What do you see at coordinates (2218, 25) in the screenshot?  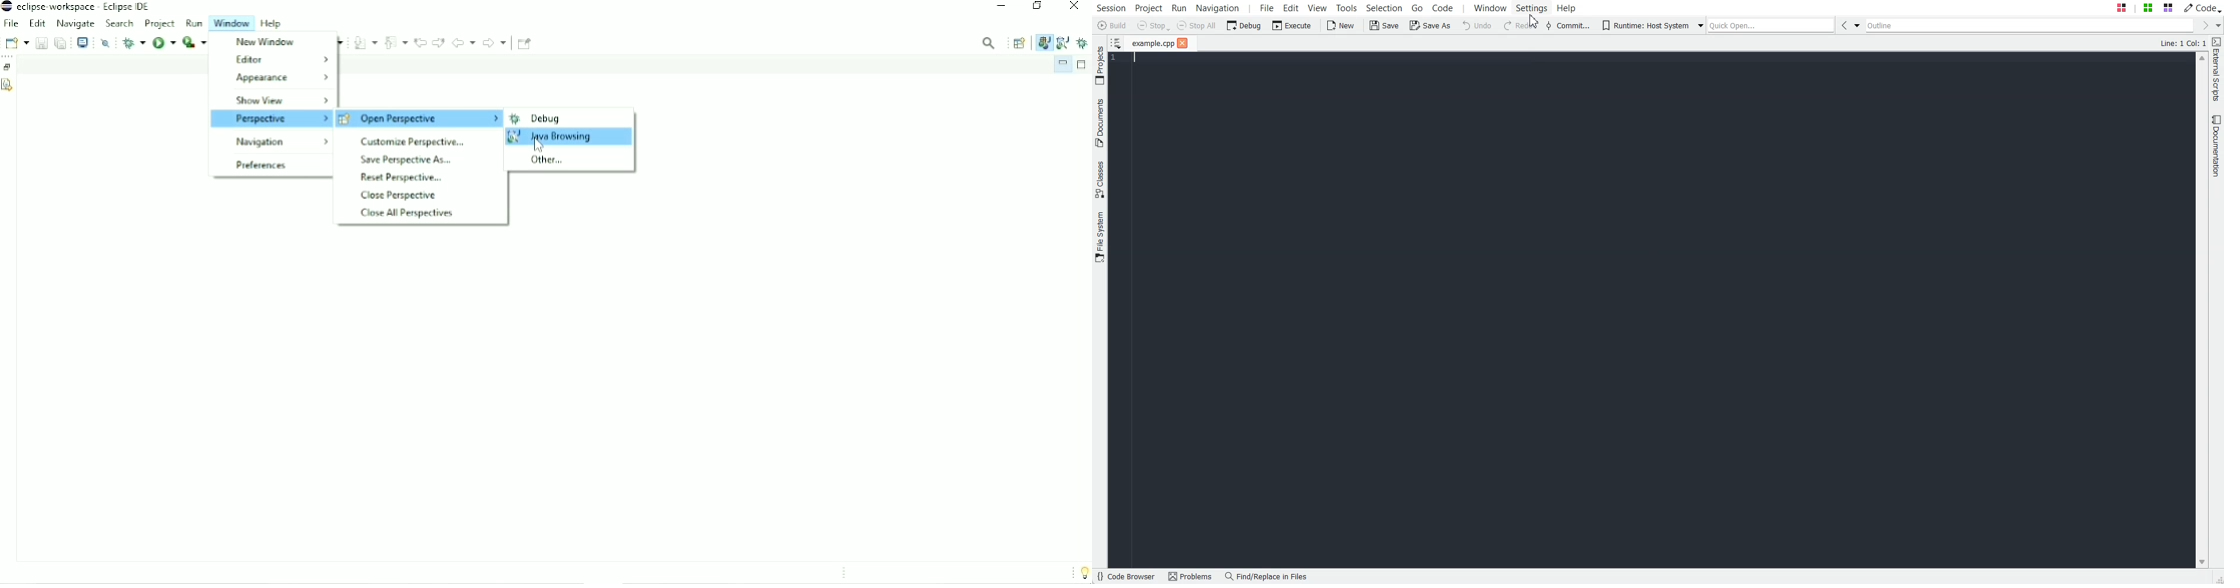 I see `Drop down box` at bounding box center [2218, 25].